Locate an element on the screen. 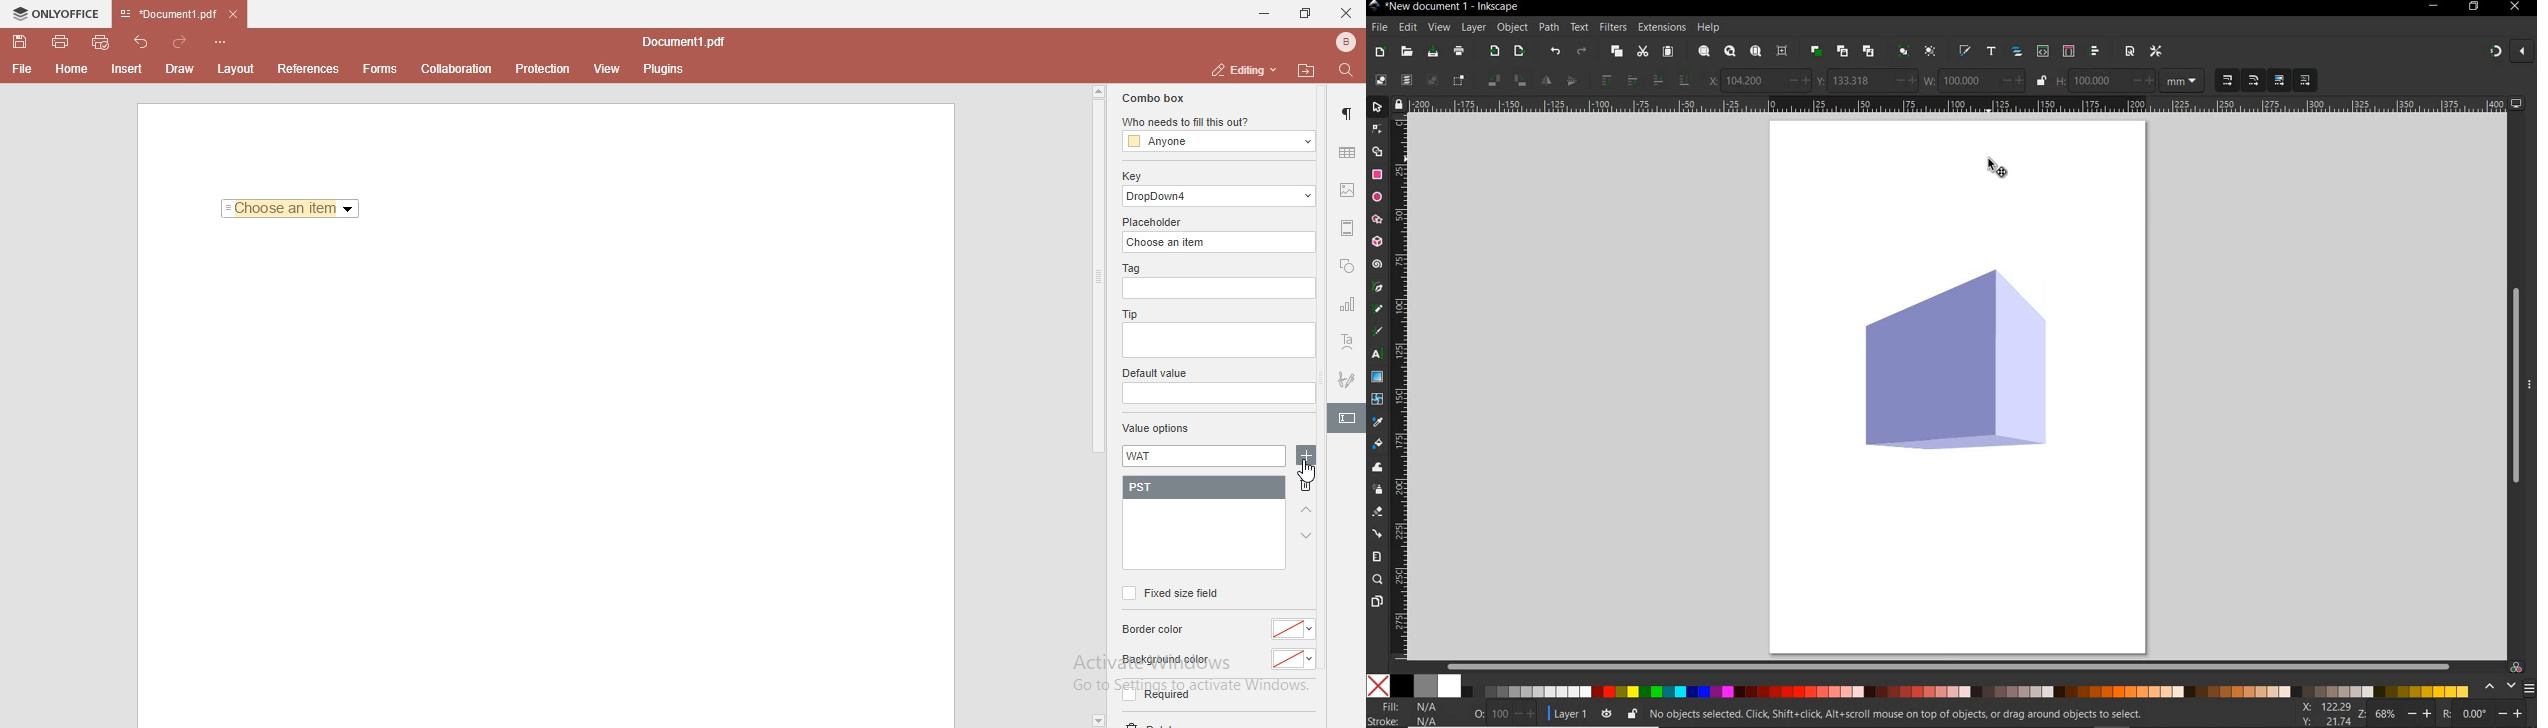  chart is located at coordinates (1348, 308).